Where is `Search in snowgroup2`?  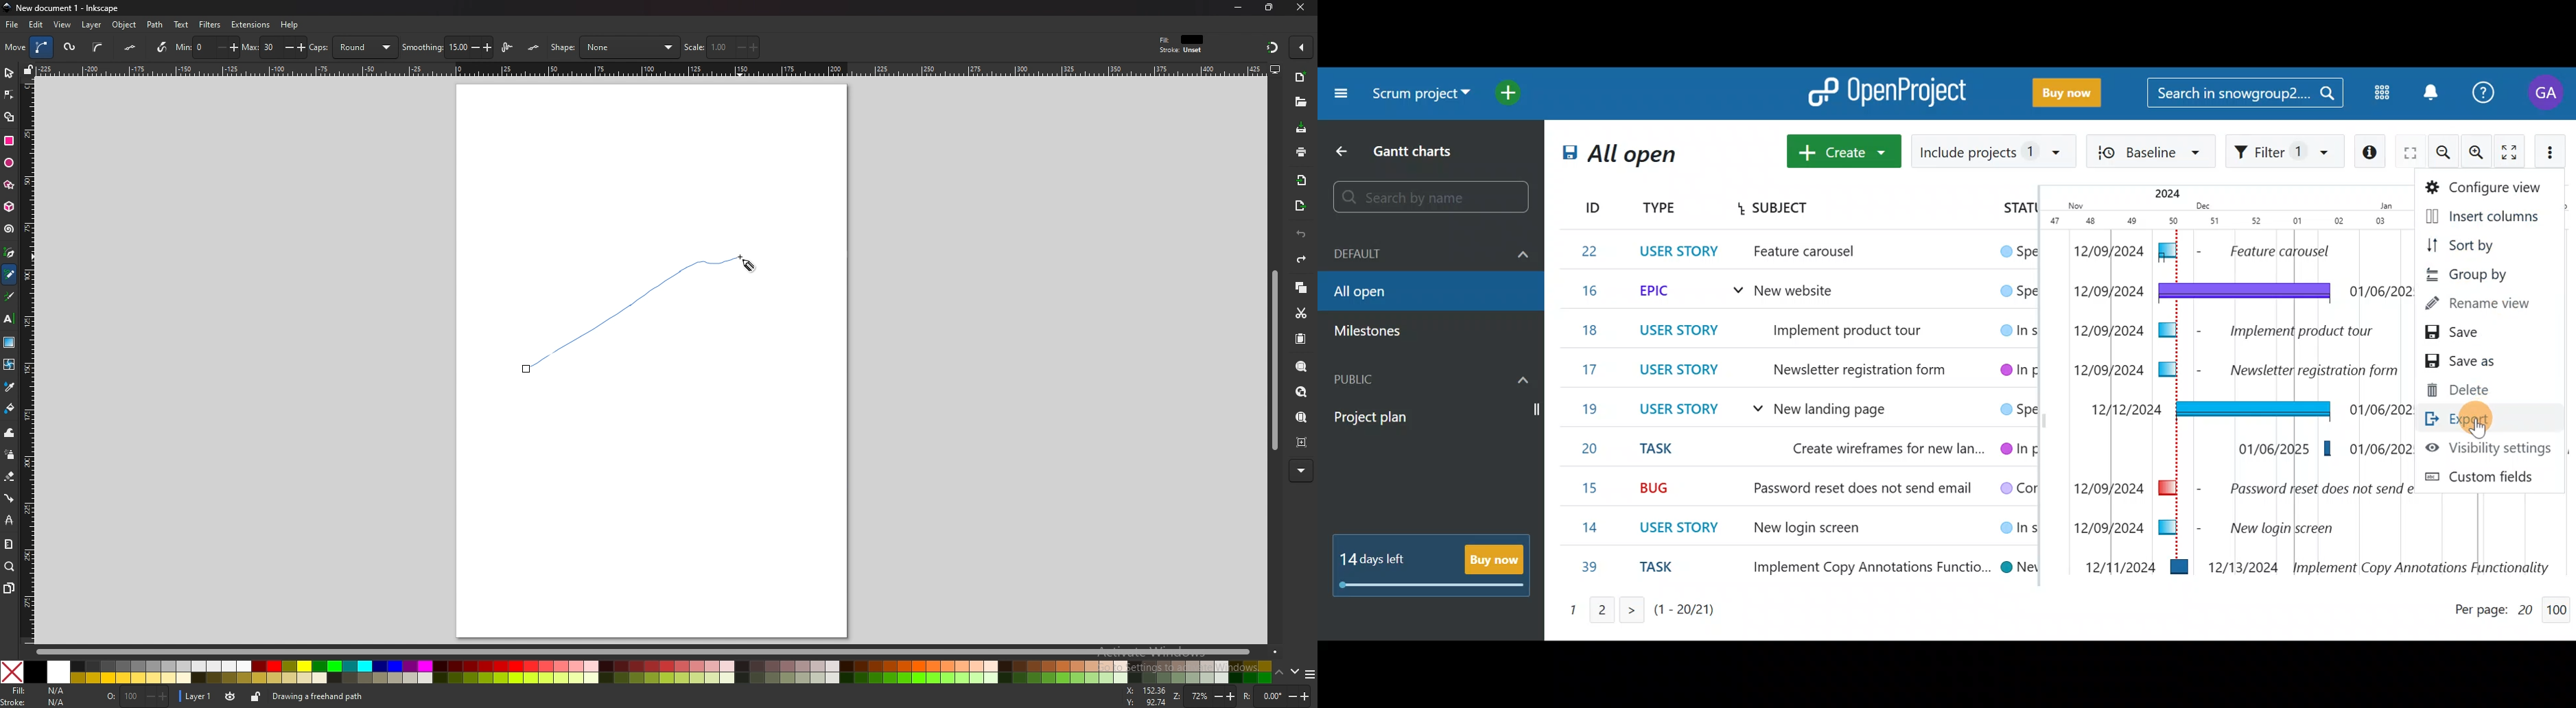 Search in snowgroup2 is located at coordinates (2246, 95).